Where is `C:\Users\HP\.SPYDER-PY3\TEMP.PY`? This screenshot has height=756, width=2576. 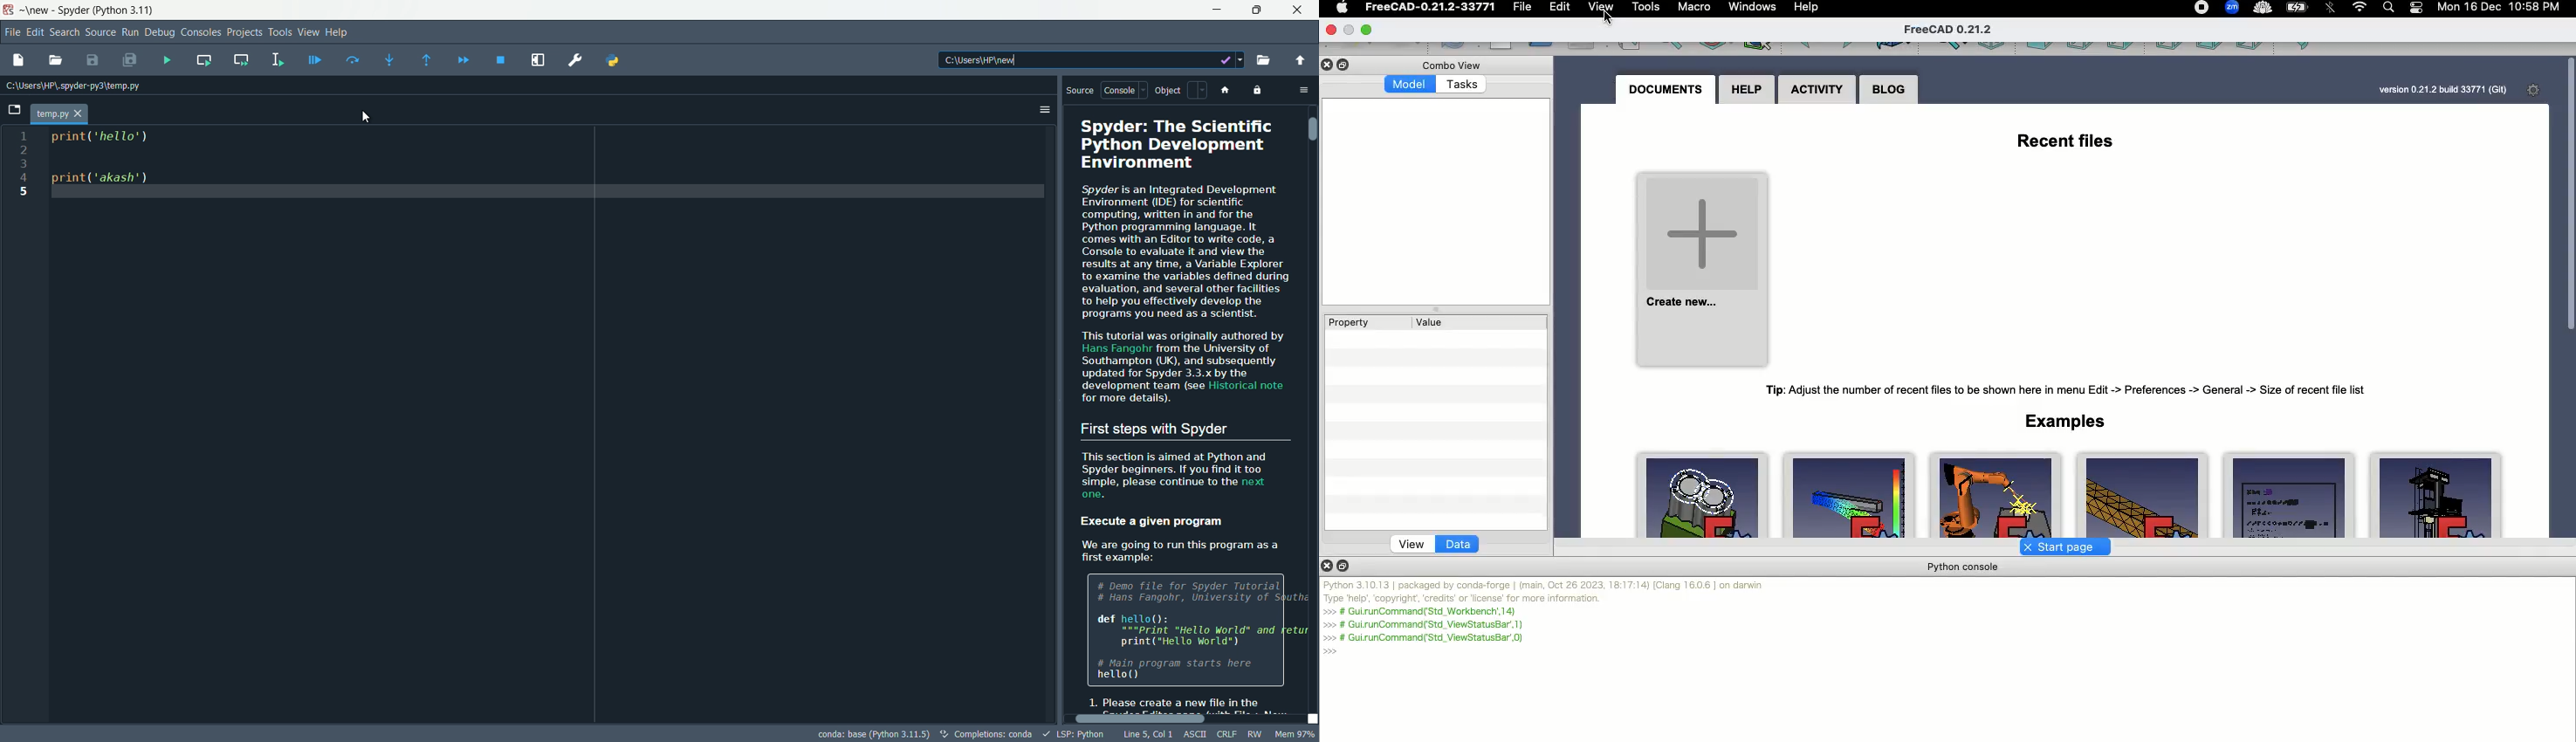 C:\Users\HP\.SPYDER-PY3\TEMP.PY is located at coordinates (78, 85).